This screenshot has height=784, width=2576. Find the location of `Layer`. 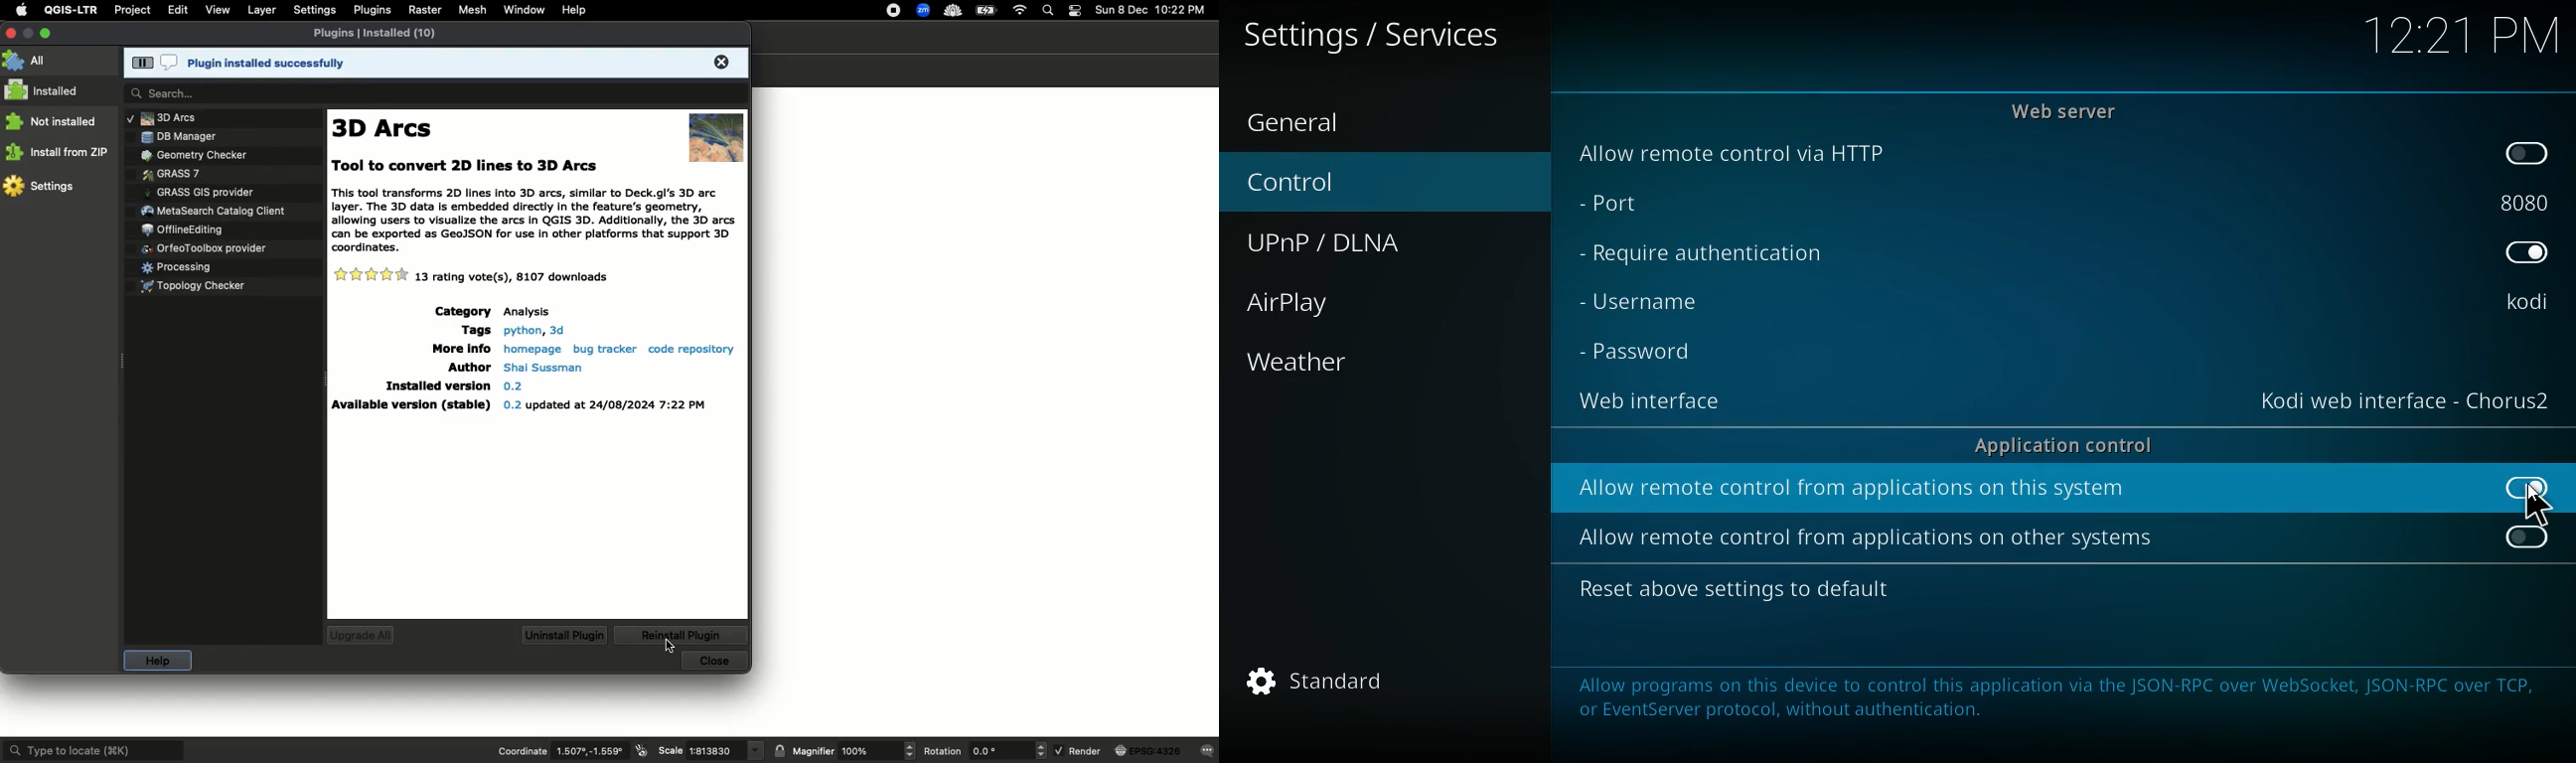

Layer is located at coordinates (259, 10).